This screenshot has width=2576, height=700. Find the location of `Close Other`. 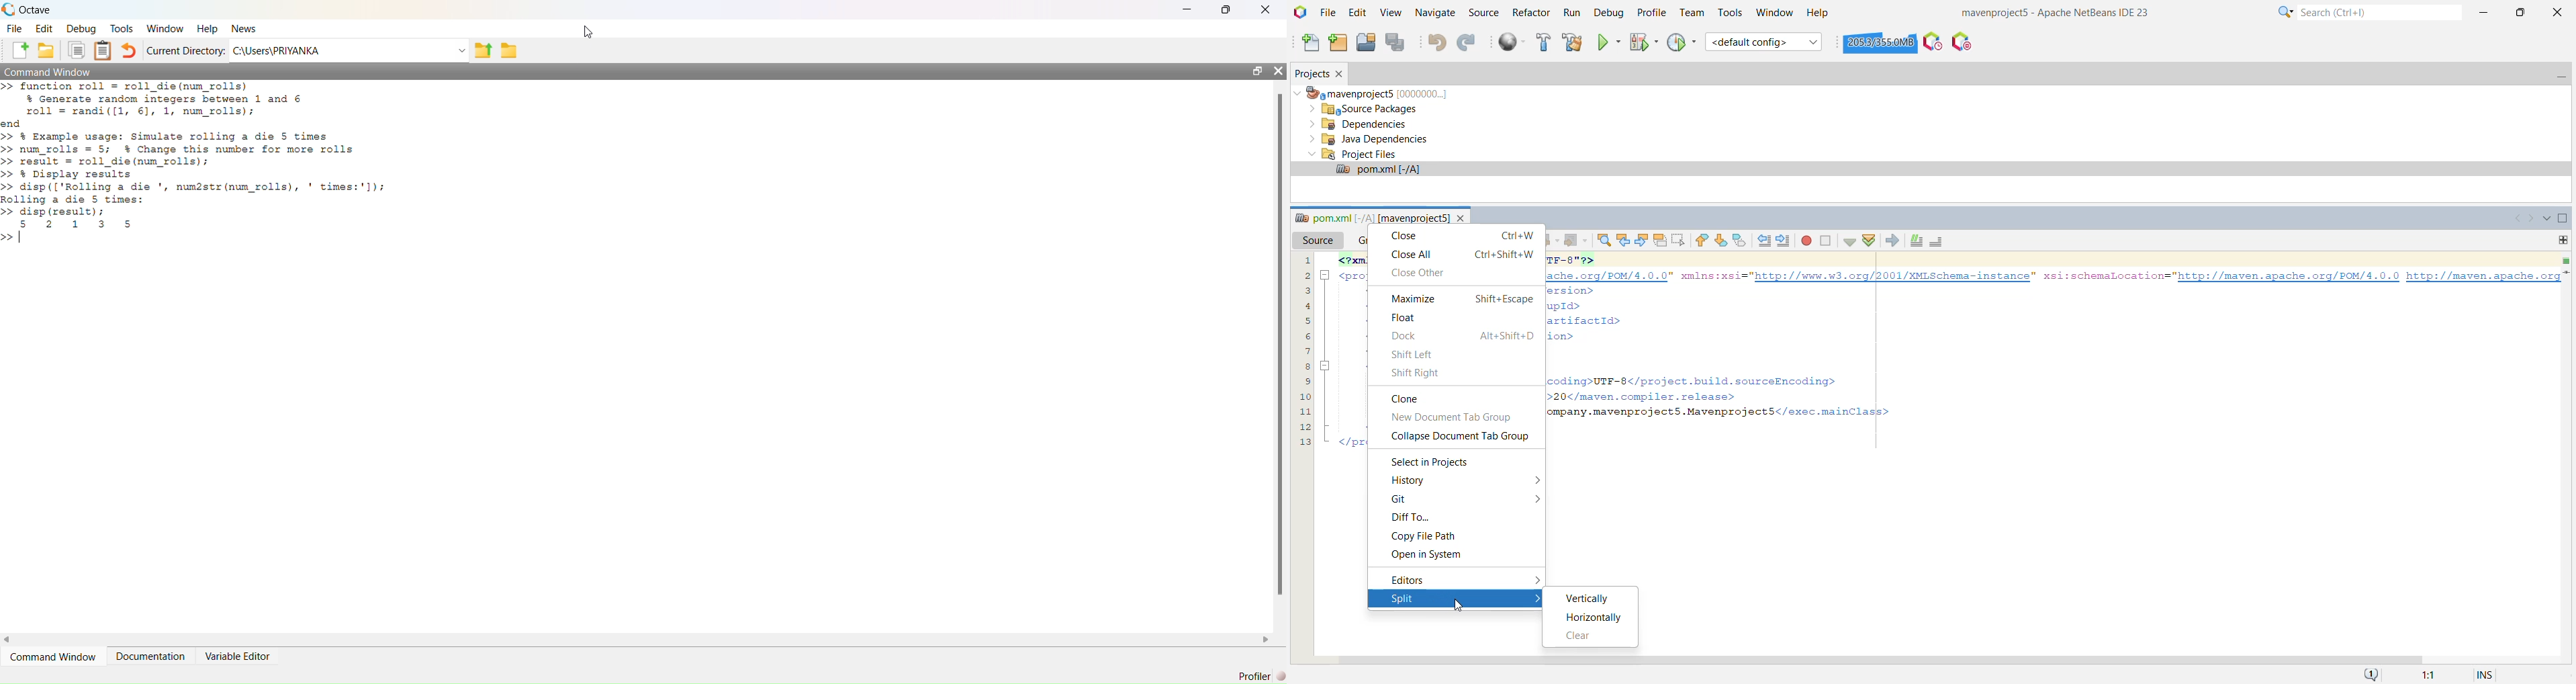

Close Other is located at coordinates (1428, 273).